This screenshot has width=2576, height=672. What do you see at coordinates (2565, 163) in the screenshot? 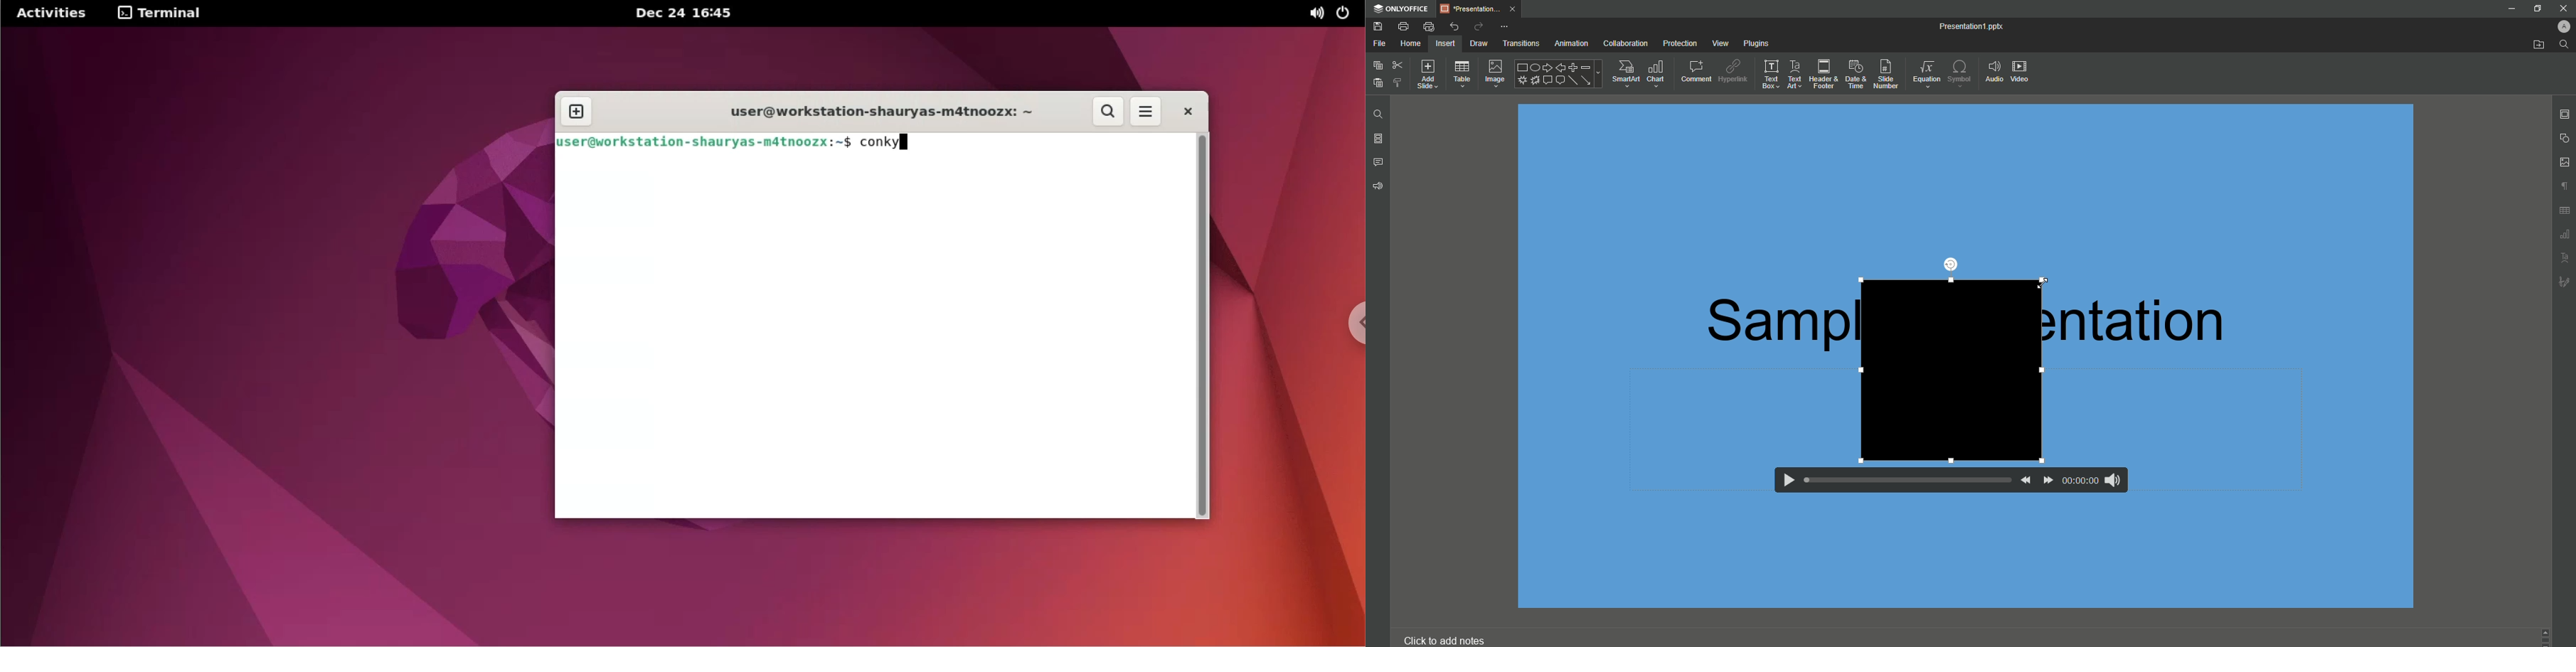
I see `Image Settings` at bounding box center [2565, 163].